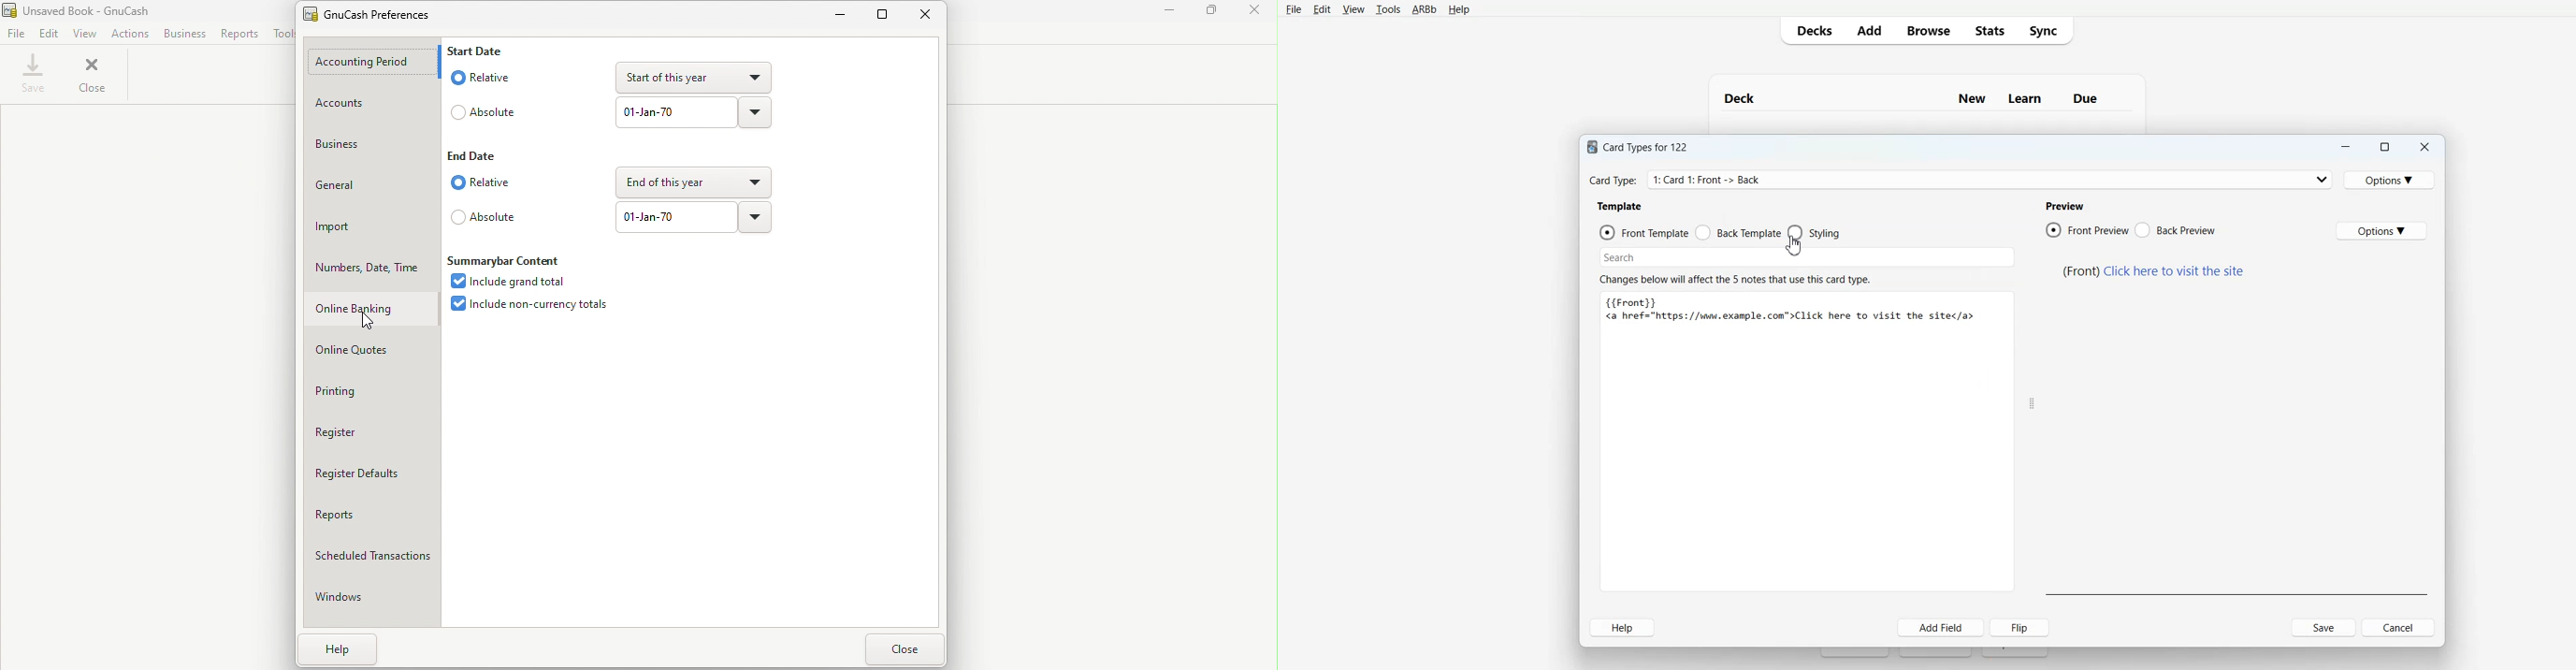  What do you see at coordinates (1991, 30) in the screenshot?
I see `Stats` at bounding box center [1991, 30].